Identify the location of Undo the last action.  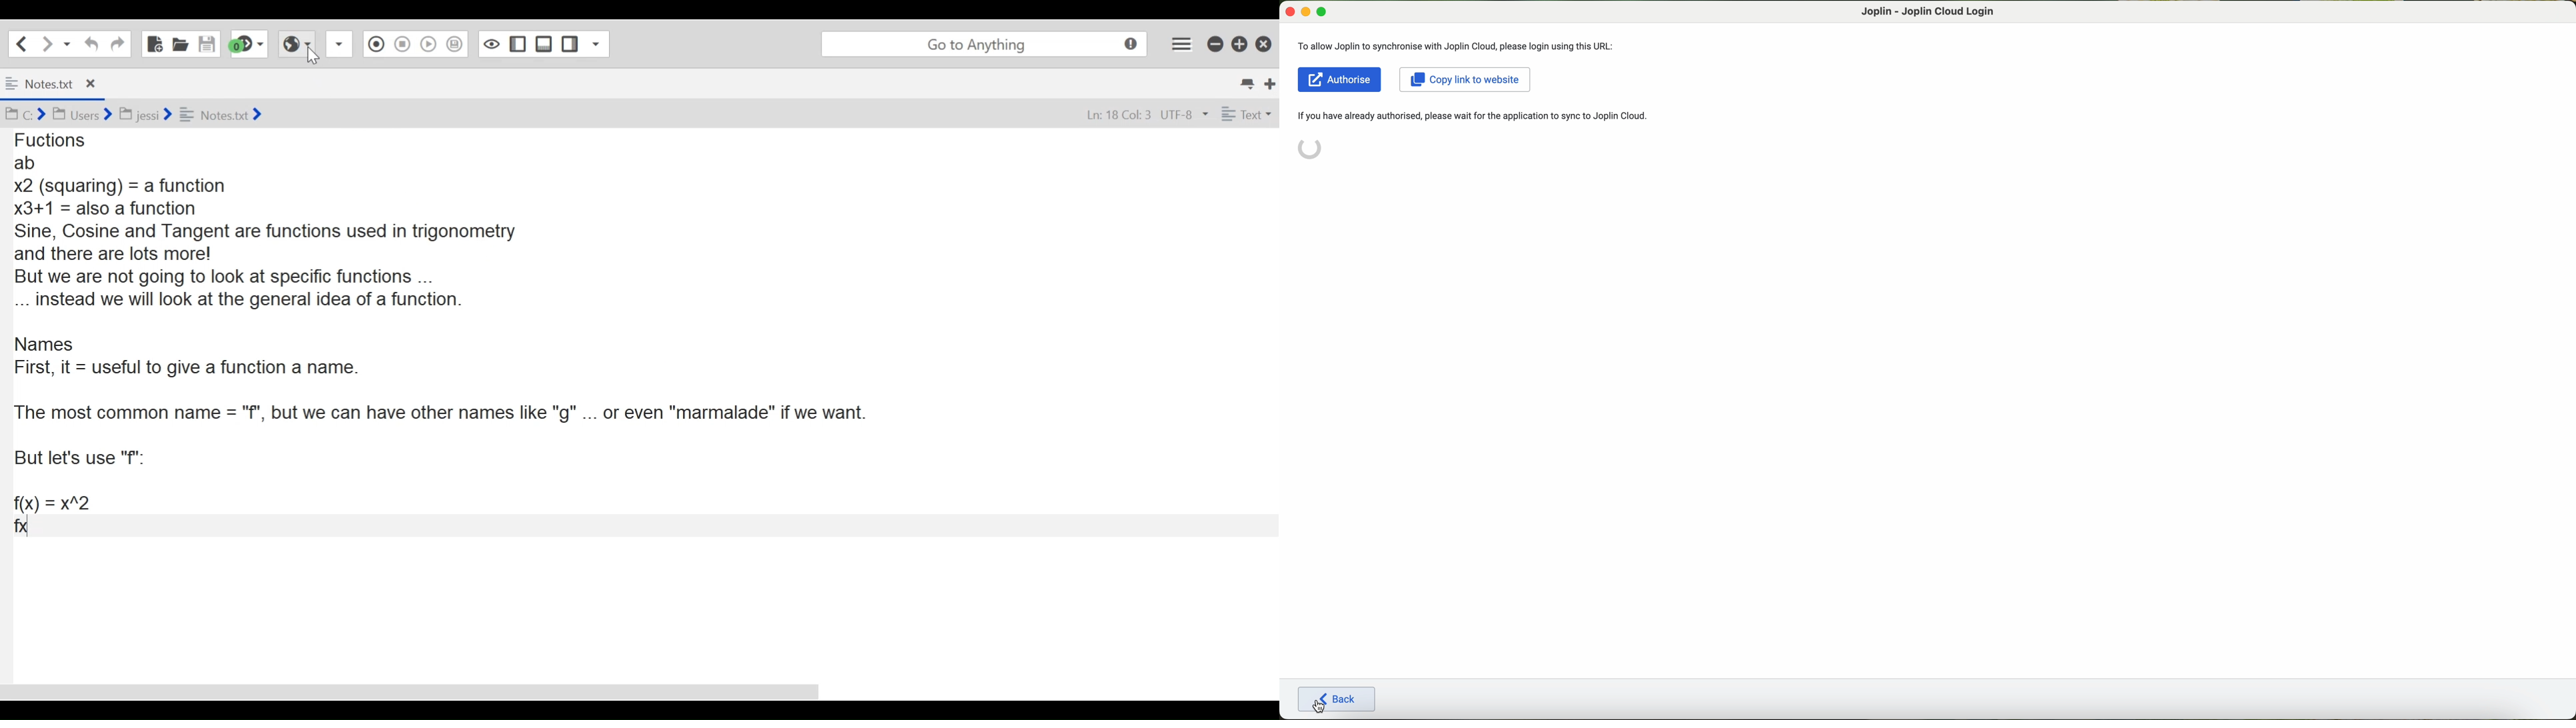
(117, 43).